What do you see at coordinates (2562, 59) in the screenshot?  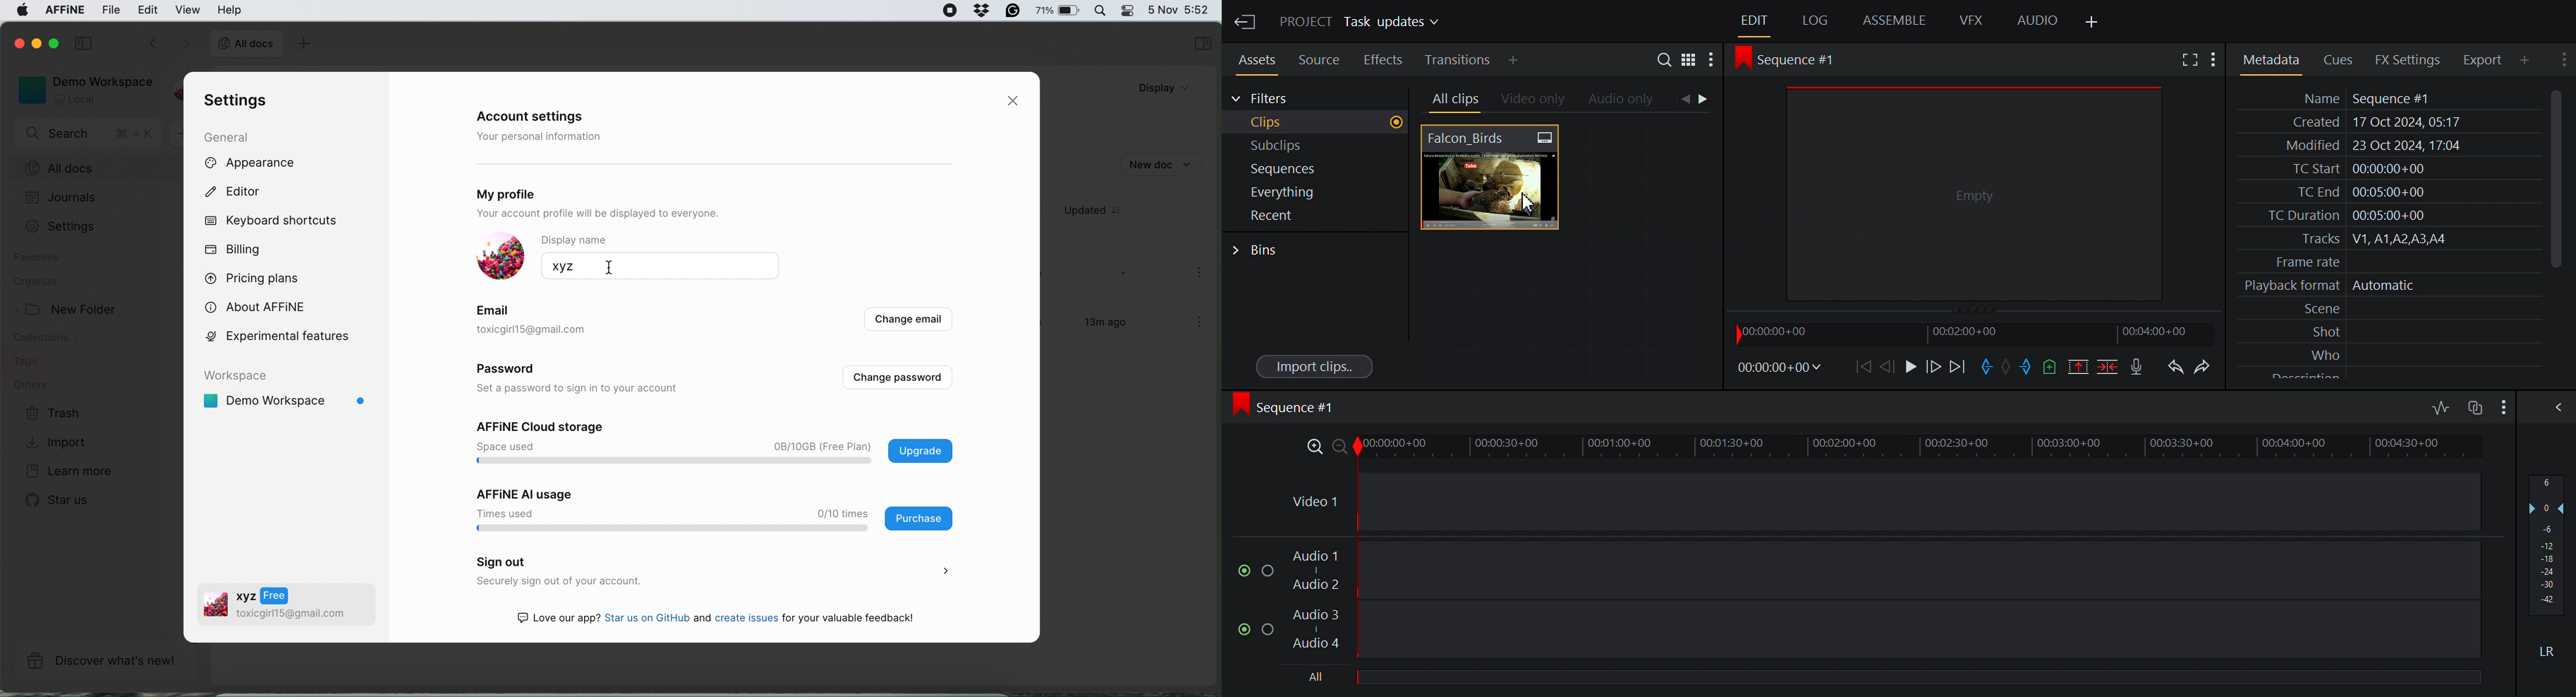 I see `Show settings menu` at bounding box center [2562, 59].